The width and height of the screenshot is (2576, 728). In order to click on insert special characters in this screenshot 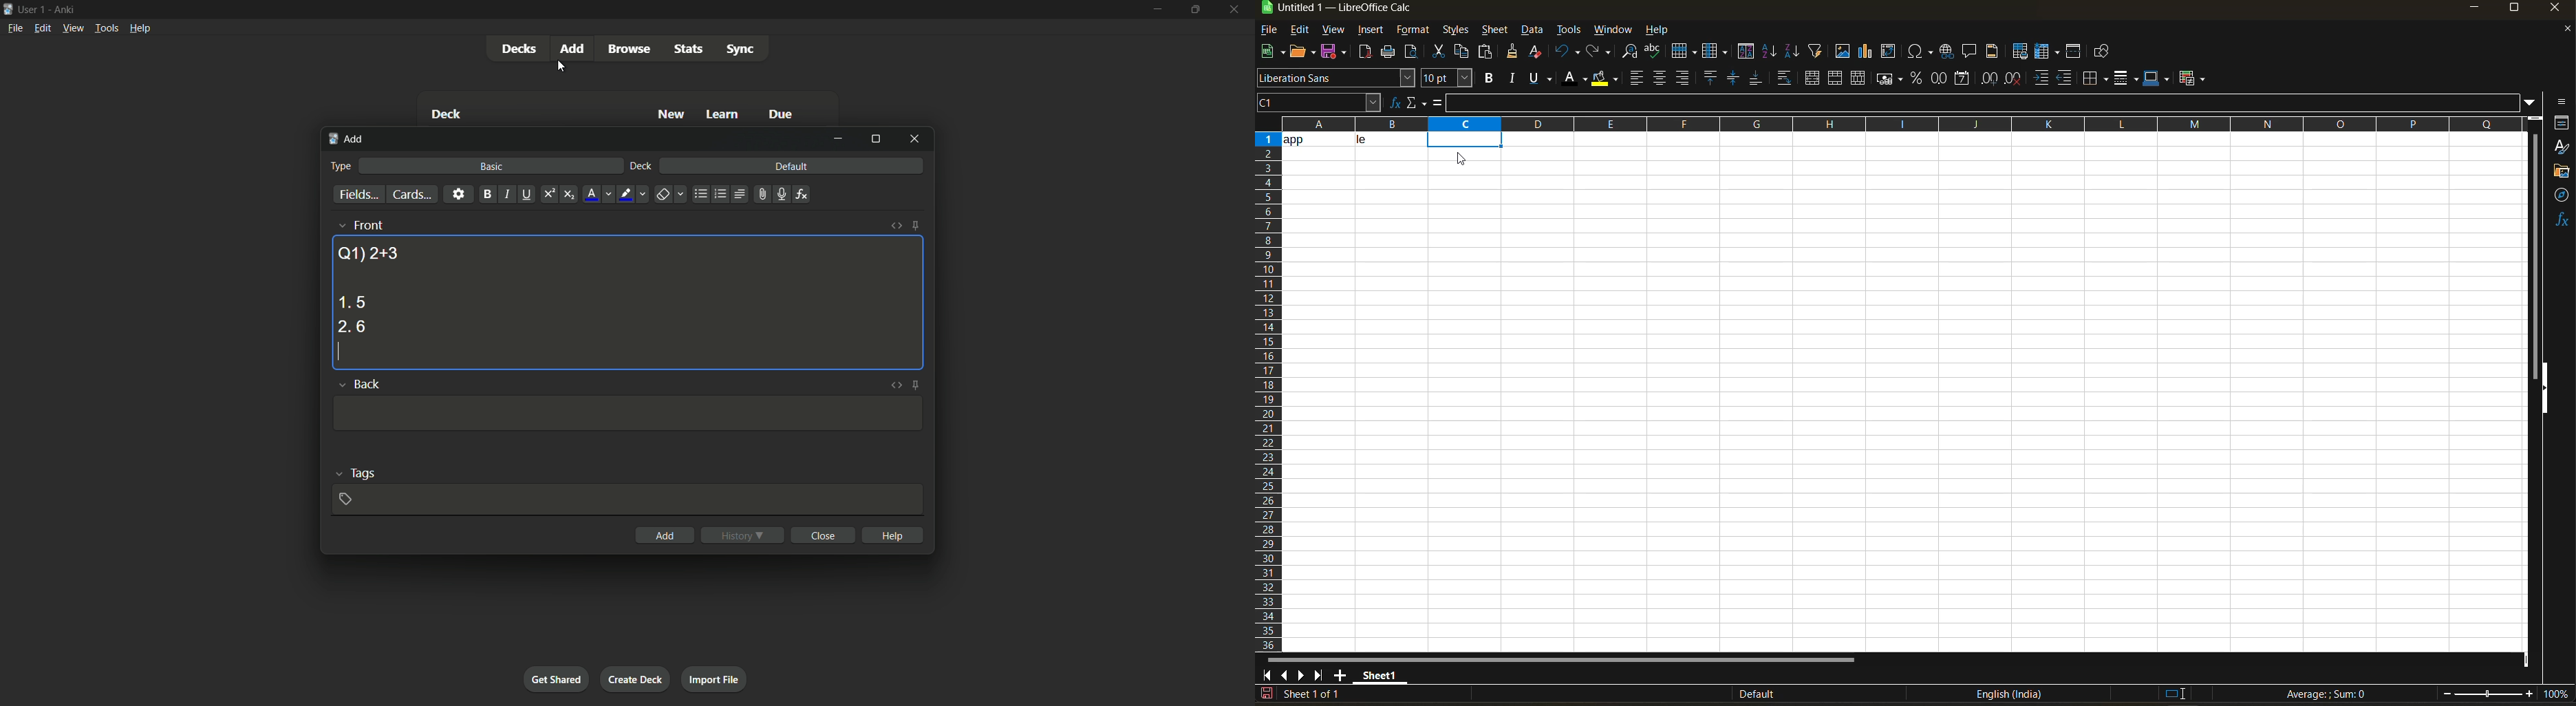, I will do `click(1923, 52)`.